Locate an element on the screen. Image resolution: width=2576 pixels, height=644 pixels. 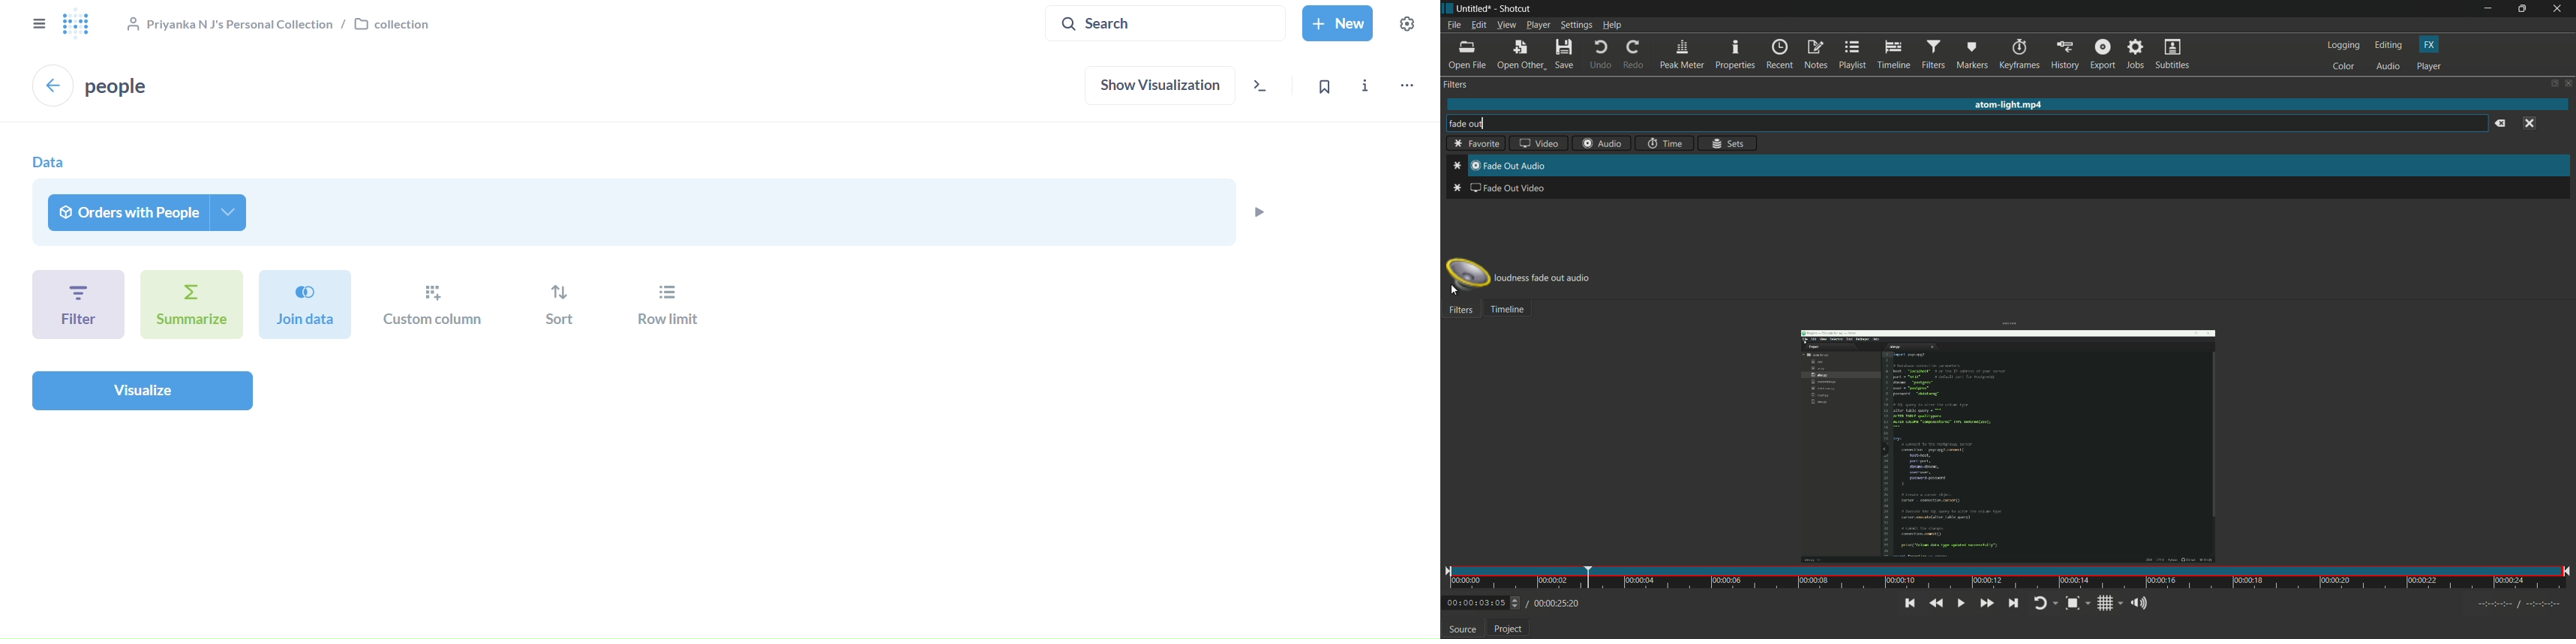
toggle grid is located at coordinates (2106, 603).